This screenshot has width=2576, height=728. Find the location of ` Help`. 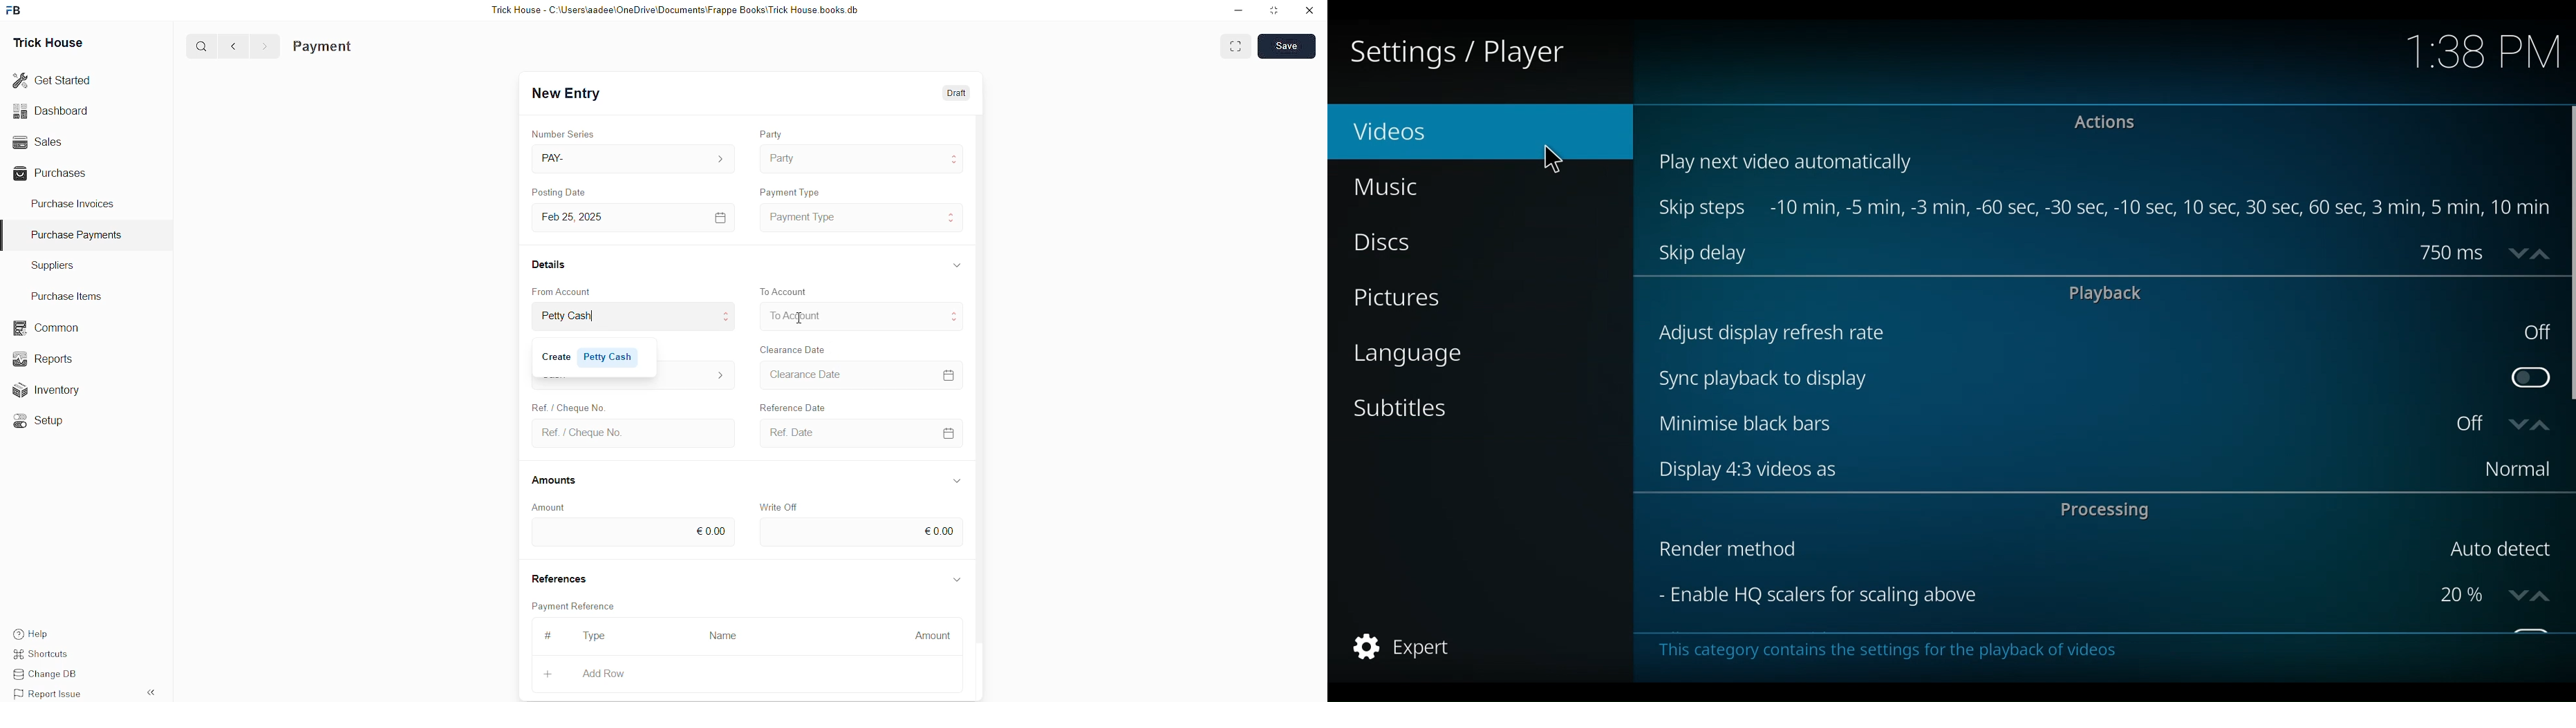

 Help is located at coordinates (52, 632).